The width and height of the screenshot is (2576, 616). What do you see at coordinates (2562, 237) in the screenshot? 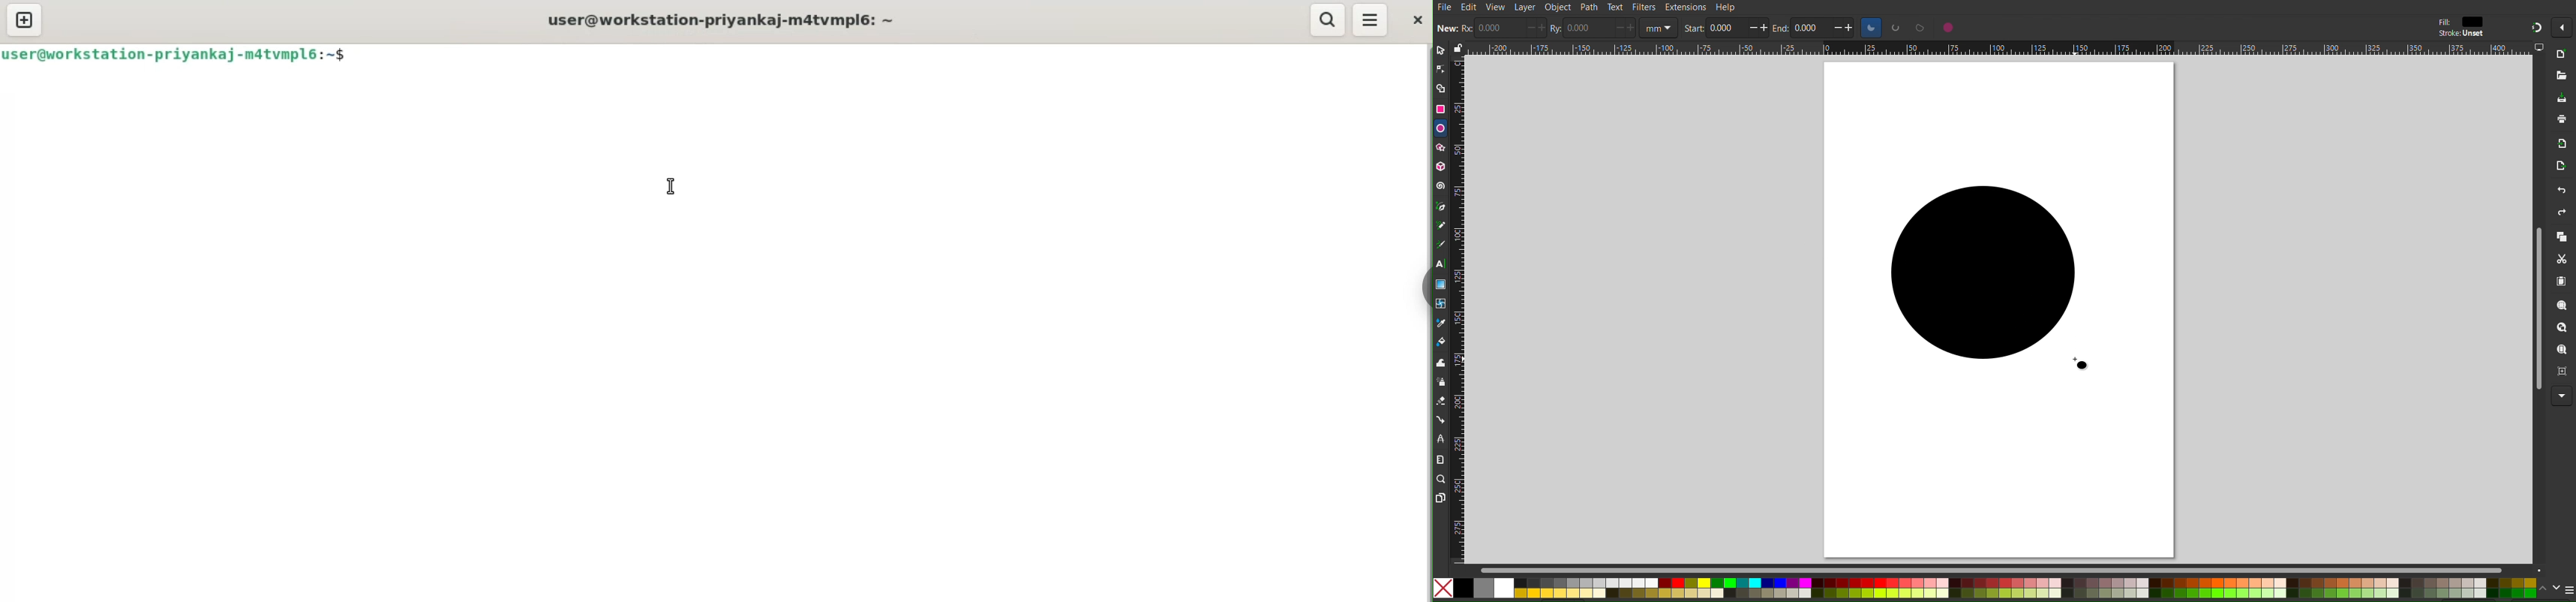
I see `Copy` at bounding box center [2562, 237].